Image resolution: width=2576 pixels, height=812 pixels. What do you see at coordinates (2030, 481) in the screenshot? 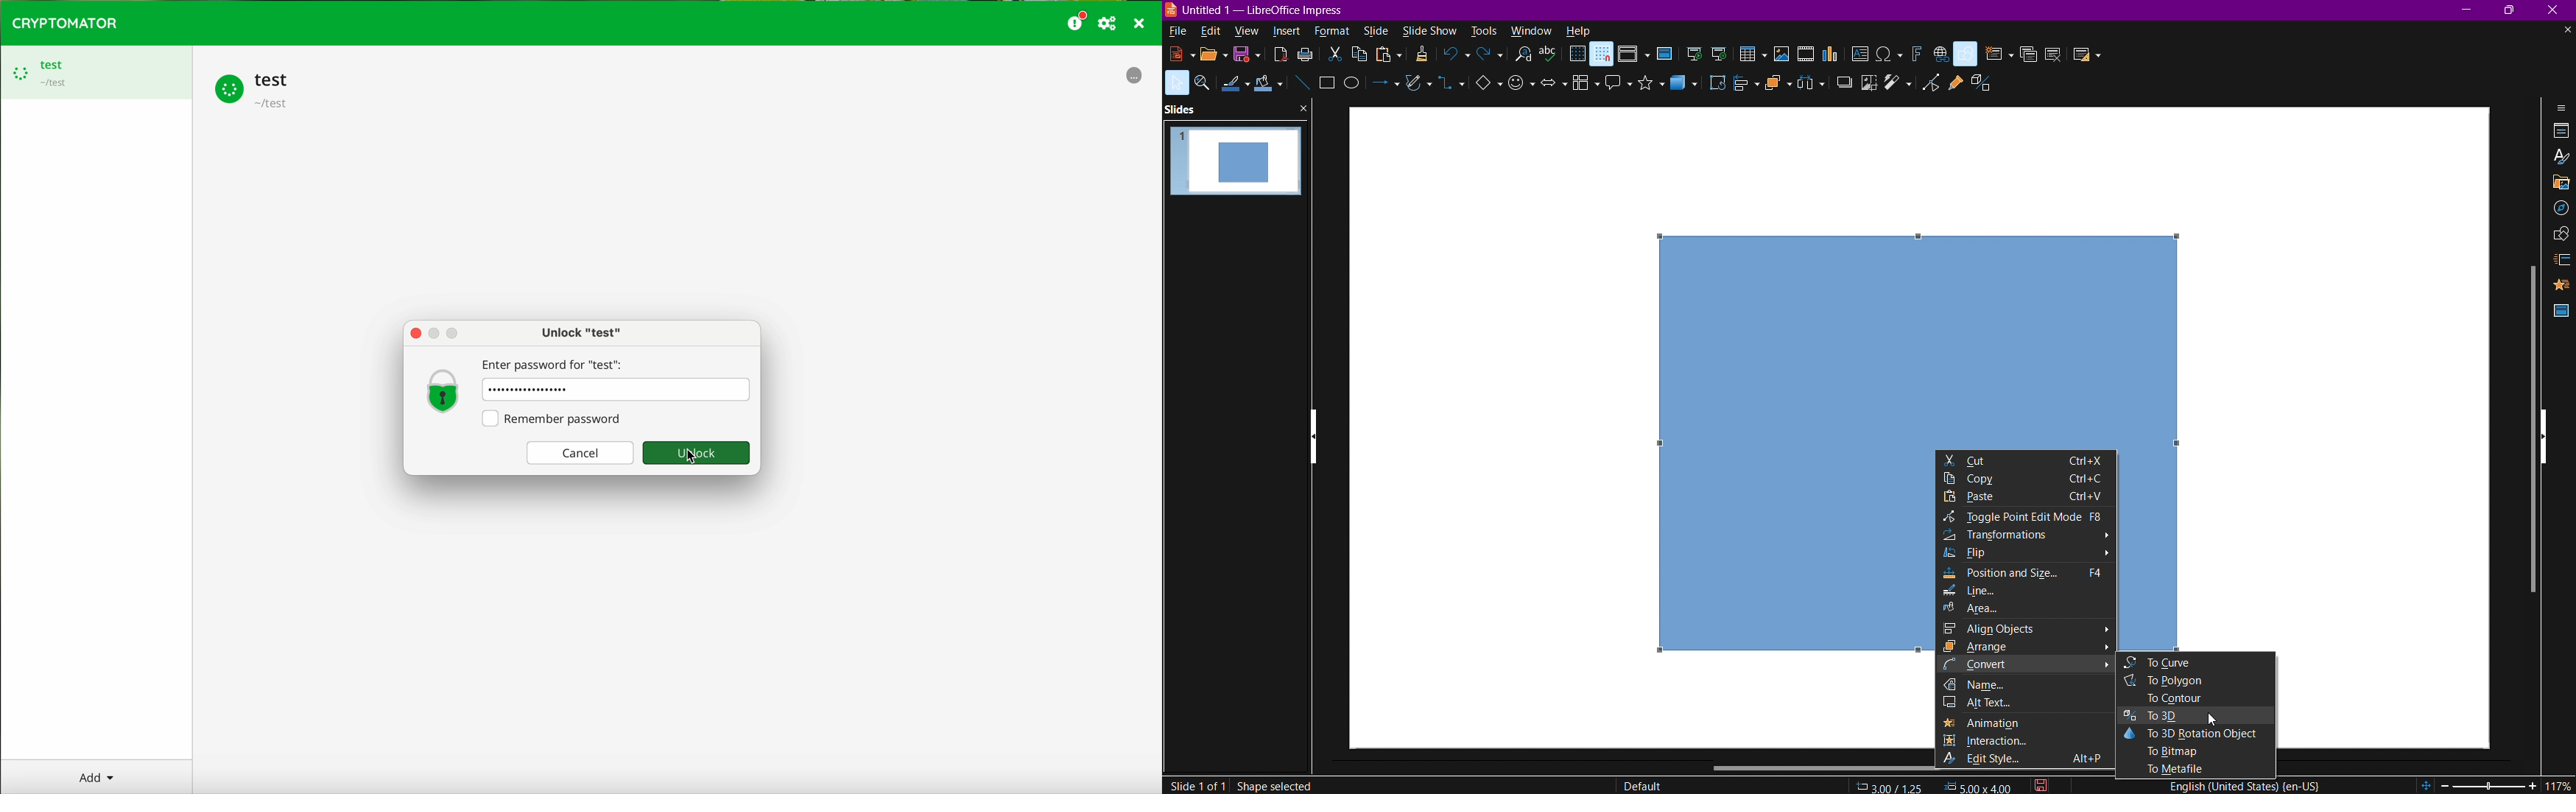
I see `Copy` at bounding box center [2030, 481].